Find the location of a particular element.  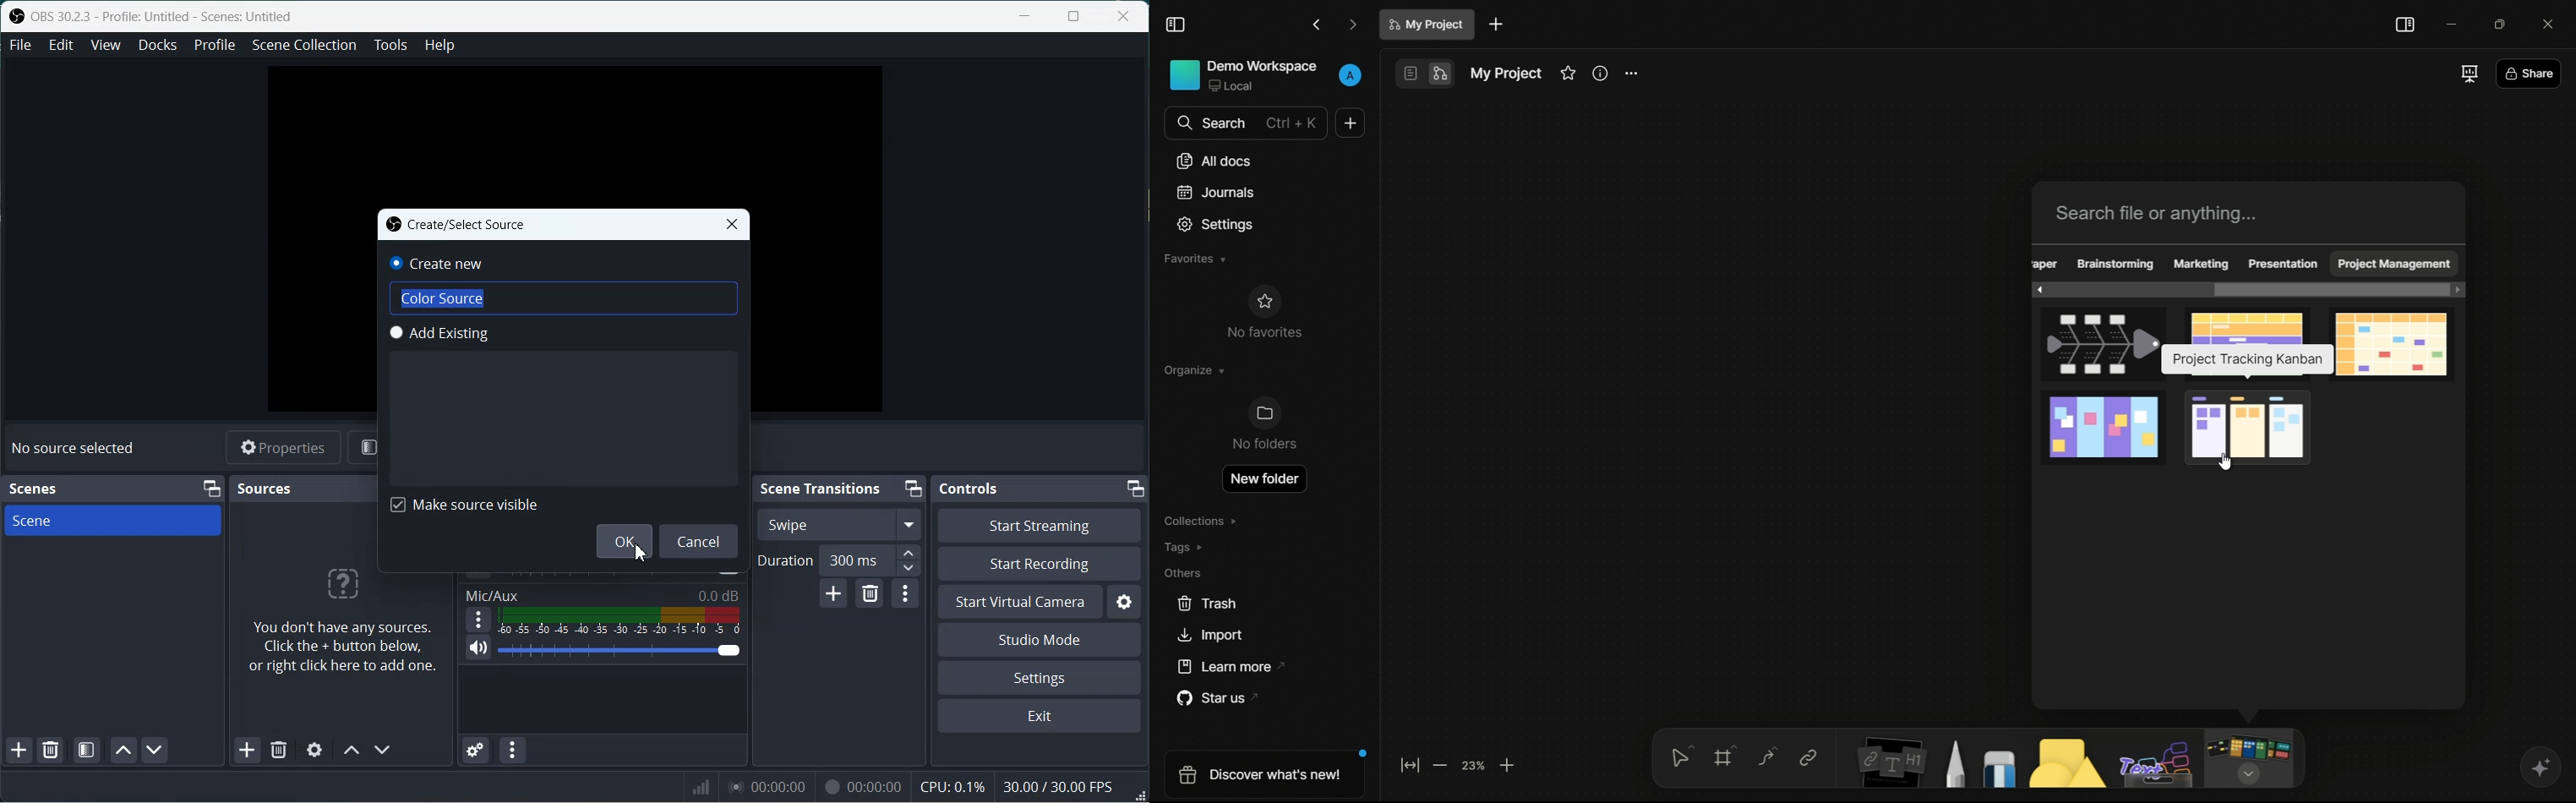

Move scene up is located at coordinates (123, 751).